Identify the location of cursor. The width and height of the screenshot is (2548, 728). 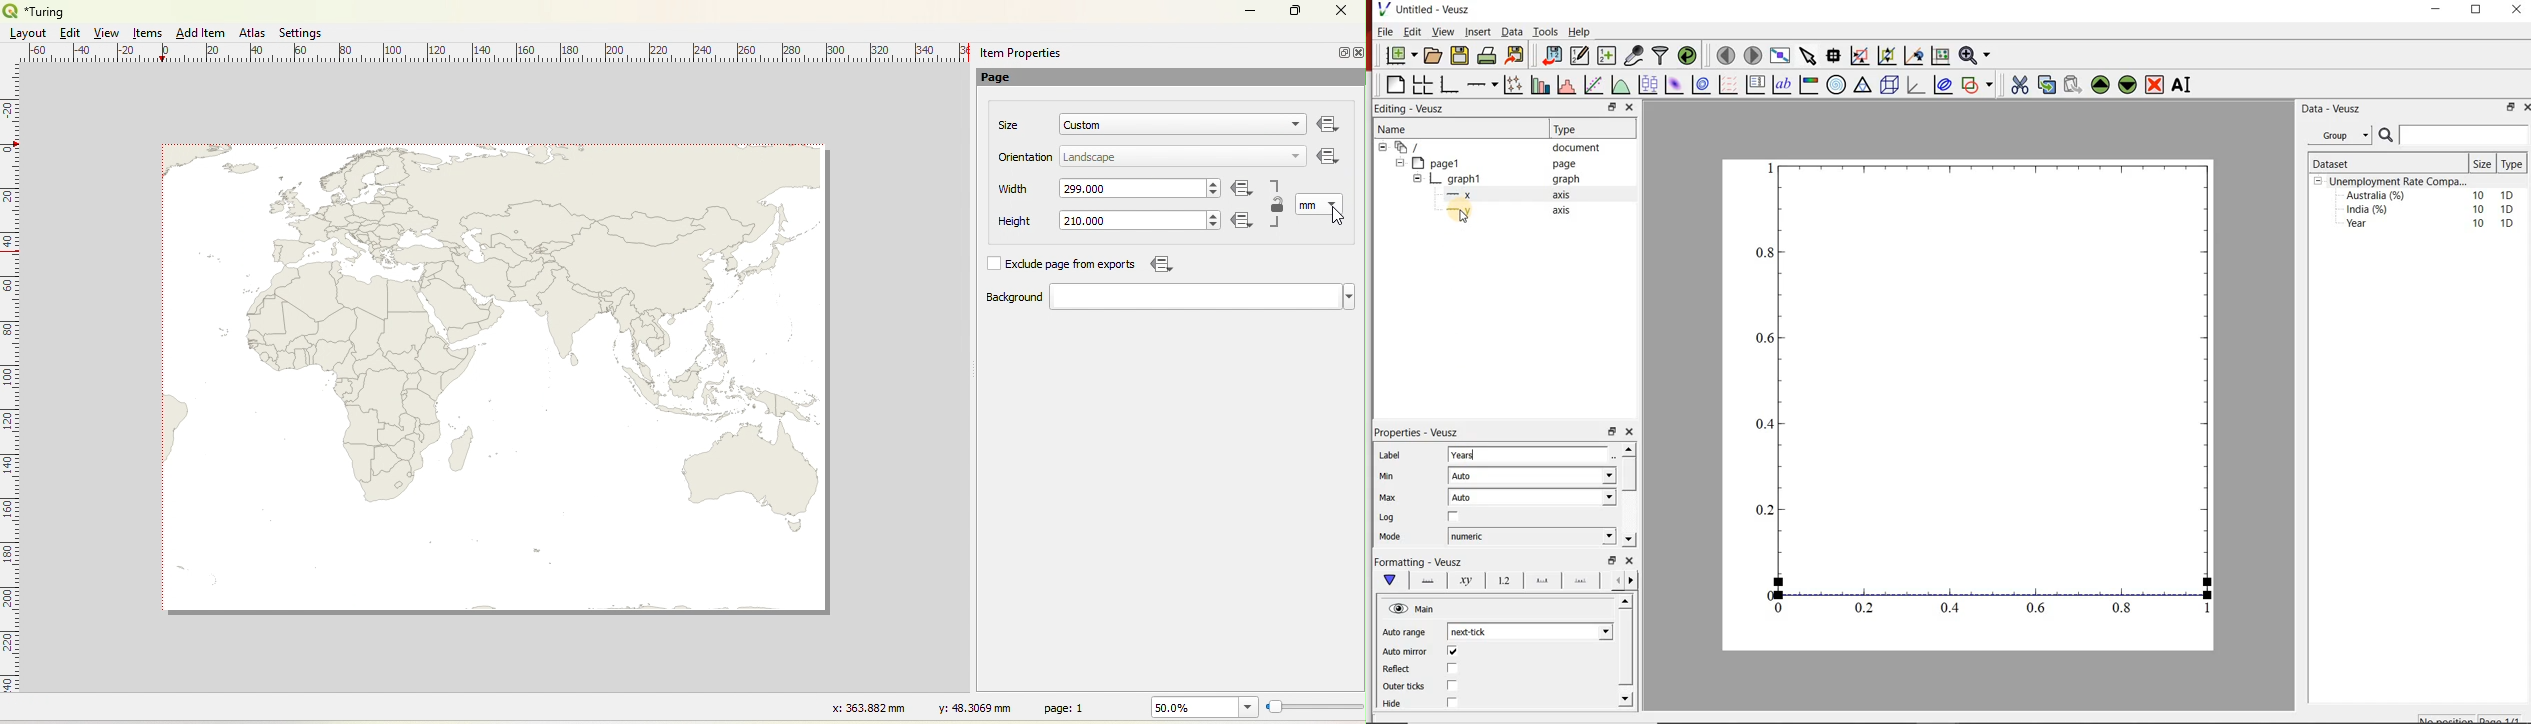
(1467, 217).